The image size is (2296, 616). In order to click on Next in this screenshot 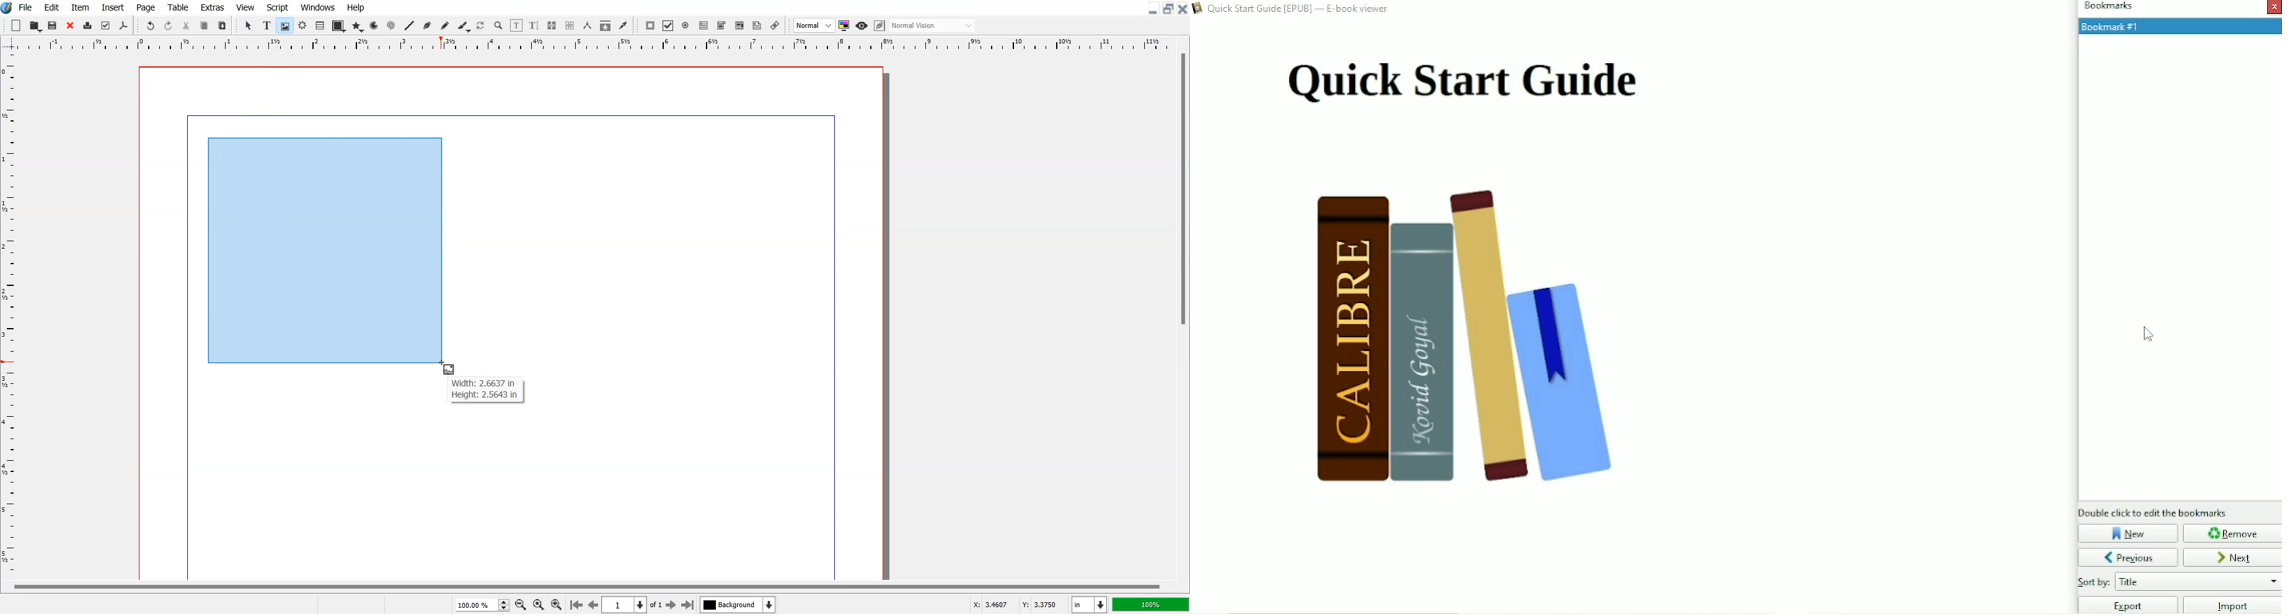, I will do `click(2233, 557)`.